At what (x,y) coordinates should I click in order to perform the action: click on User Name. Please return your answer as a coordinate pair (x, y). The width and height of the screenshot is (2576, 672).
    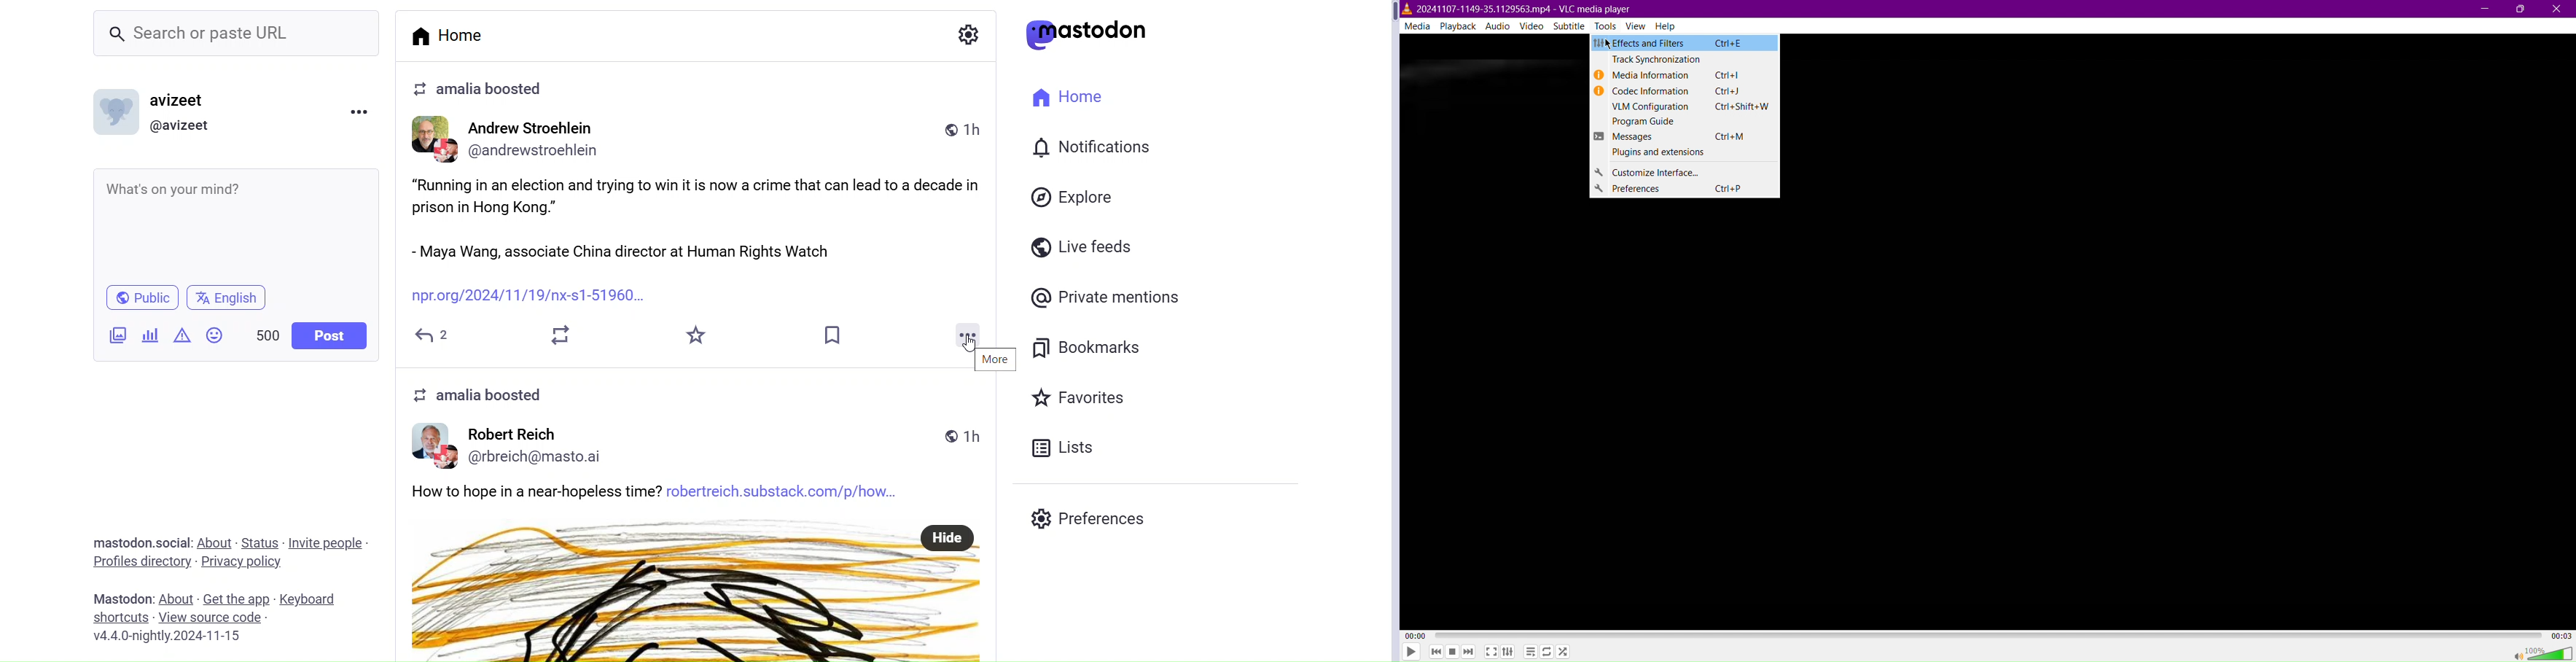
    Looking at the image, I should click on (177, 98).